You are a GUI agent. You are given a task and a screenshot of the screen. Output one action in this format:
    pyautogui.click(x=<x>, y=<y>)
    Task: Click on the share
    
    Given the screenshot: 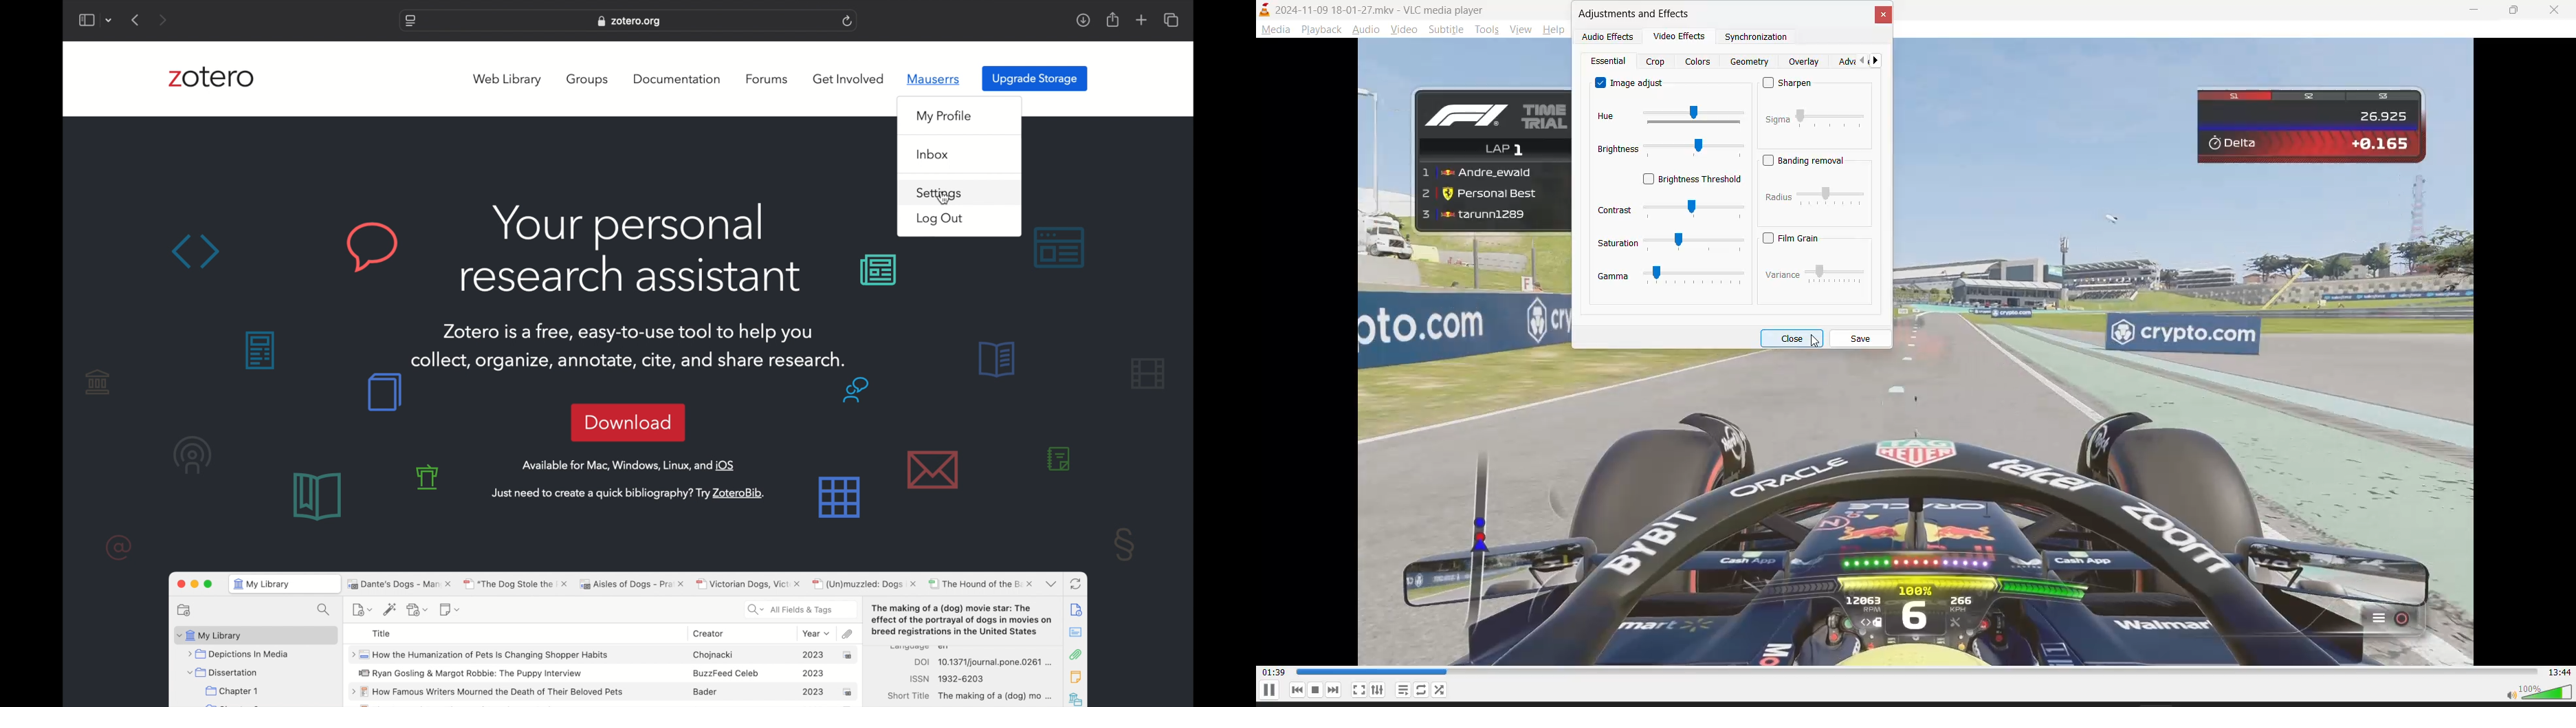 What is the action you would take?
    pyautogui.click(x=1112, y=20)
    